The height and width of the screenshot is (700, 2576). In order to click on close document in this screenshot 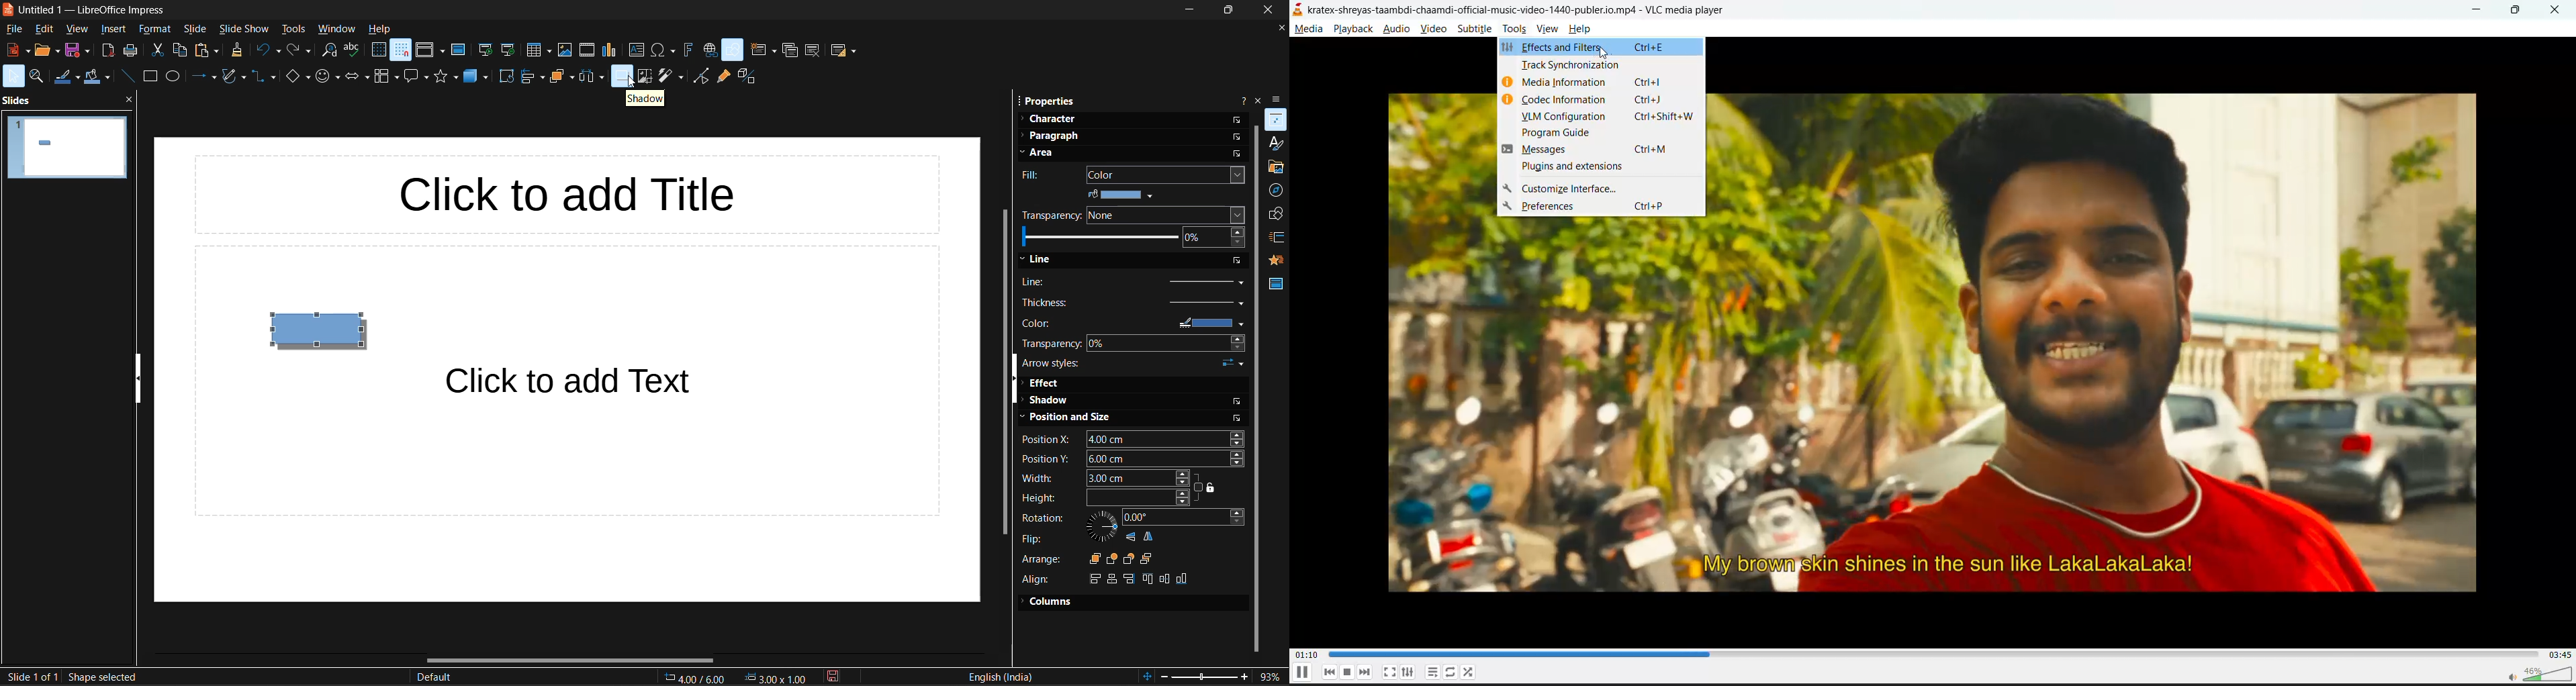, I will do `click(1279, 27)`.